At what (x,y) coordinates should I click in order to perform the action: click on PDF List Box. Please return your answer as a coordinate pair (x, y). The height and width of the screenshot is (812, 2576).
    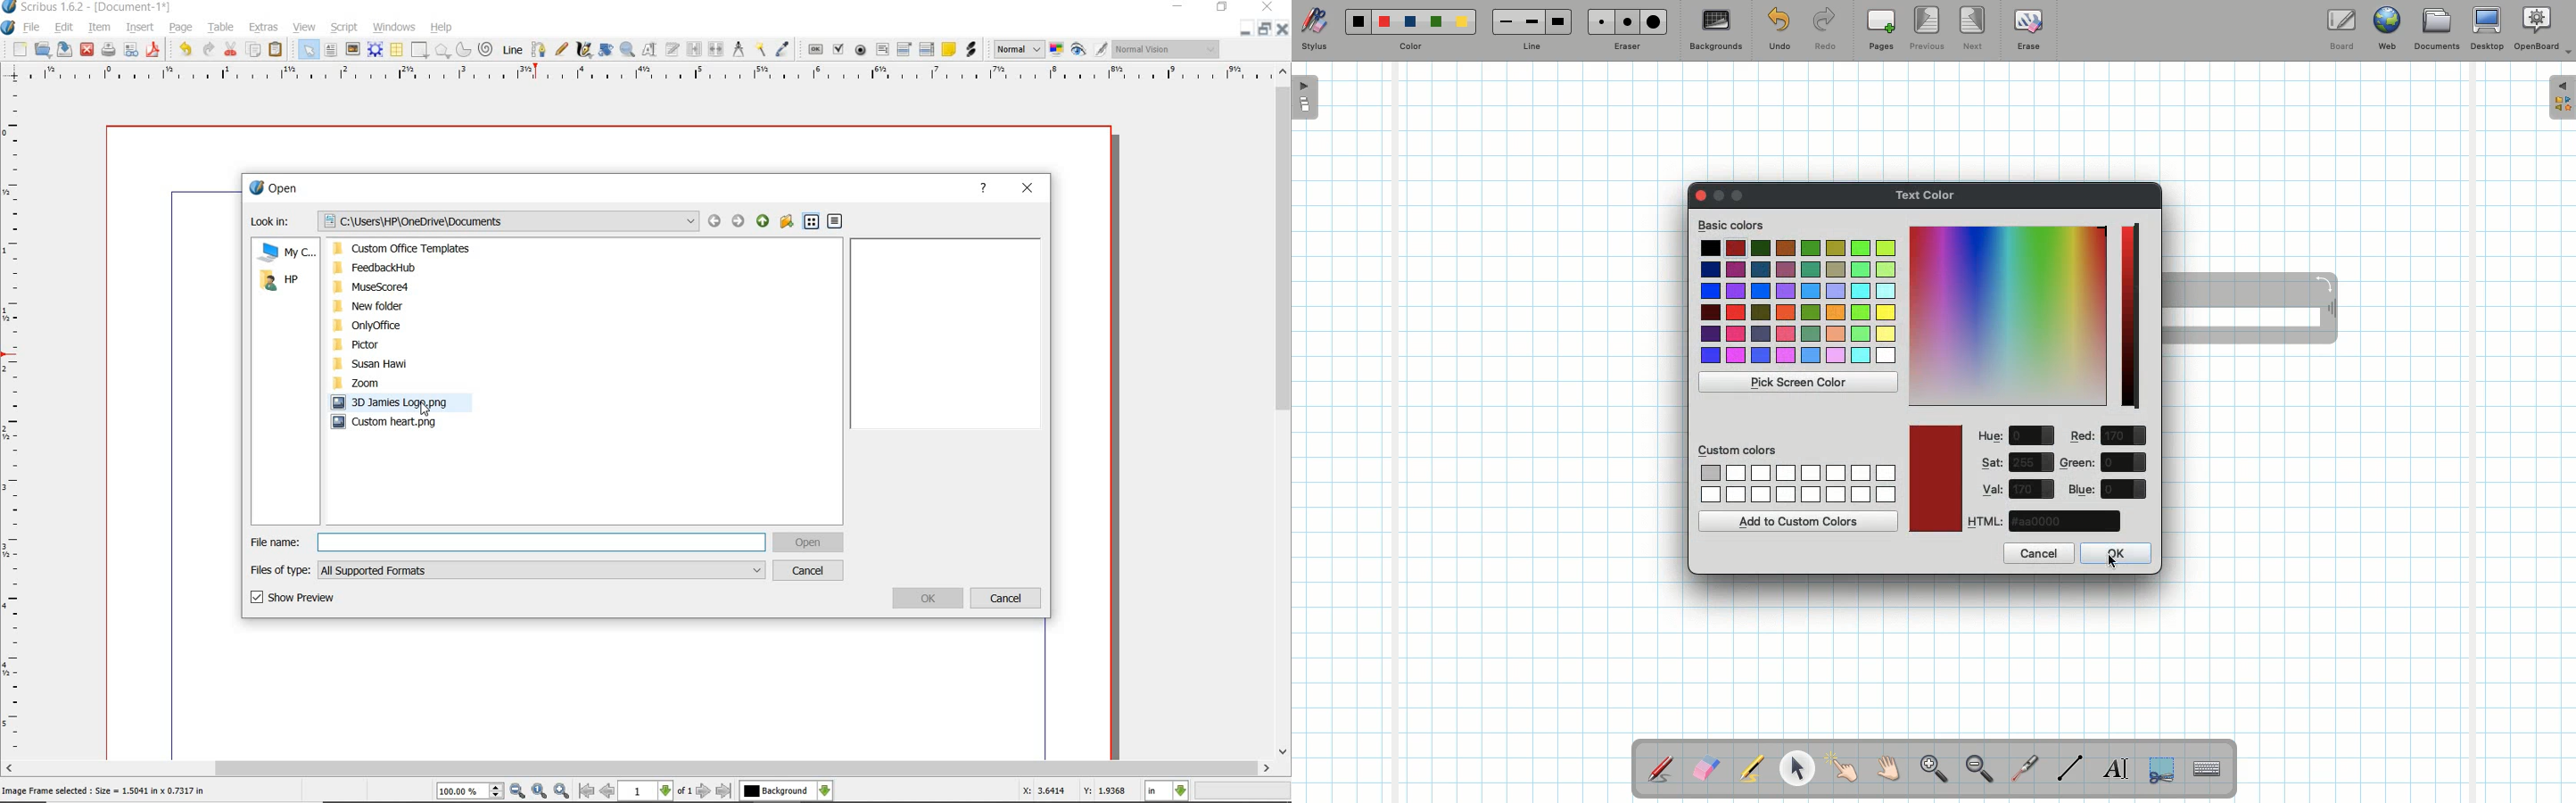
    Looking at the image, I should click on (927, 49).